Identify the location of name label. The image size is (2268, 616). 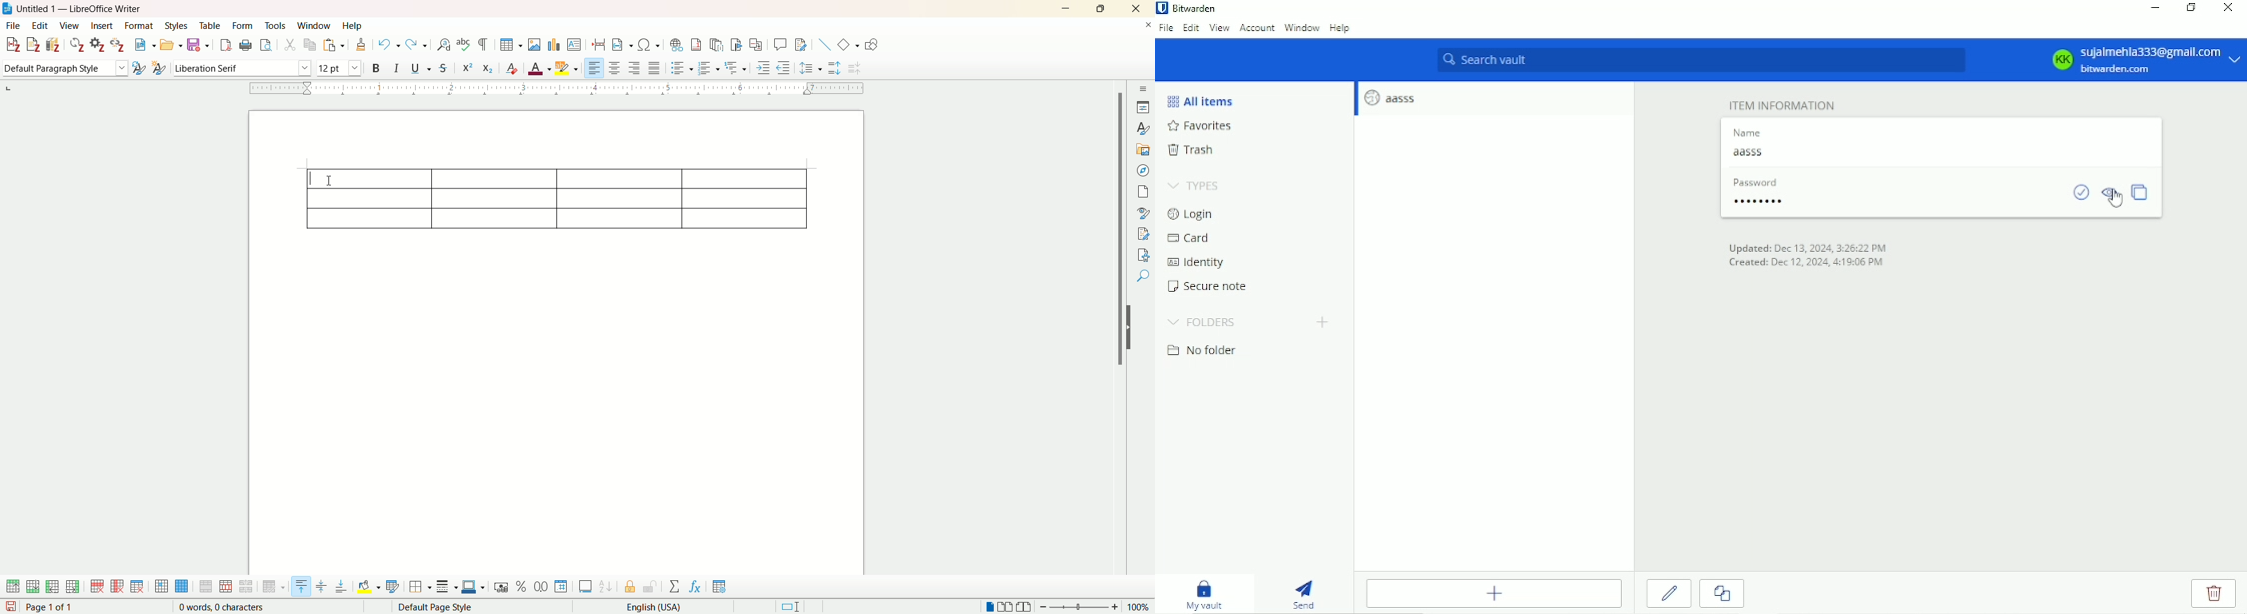
(1746, 131).